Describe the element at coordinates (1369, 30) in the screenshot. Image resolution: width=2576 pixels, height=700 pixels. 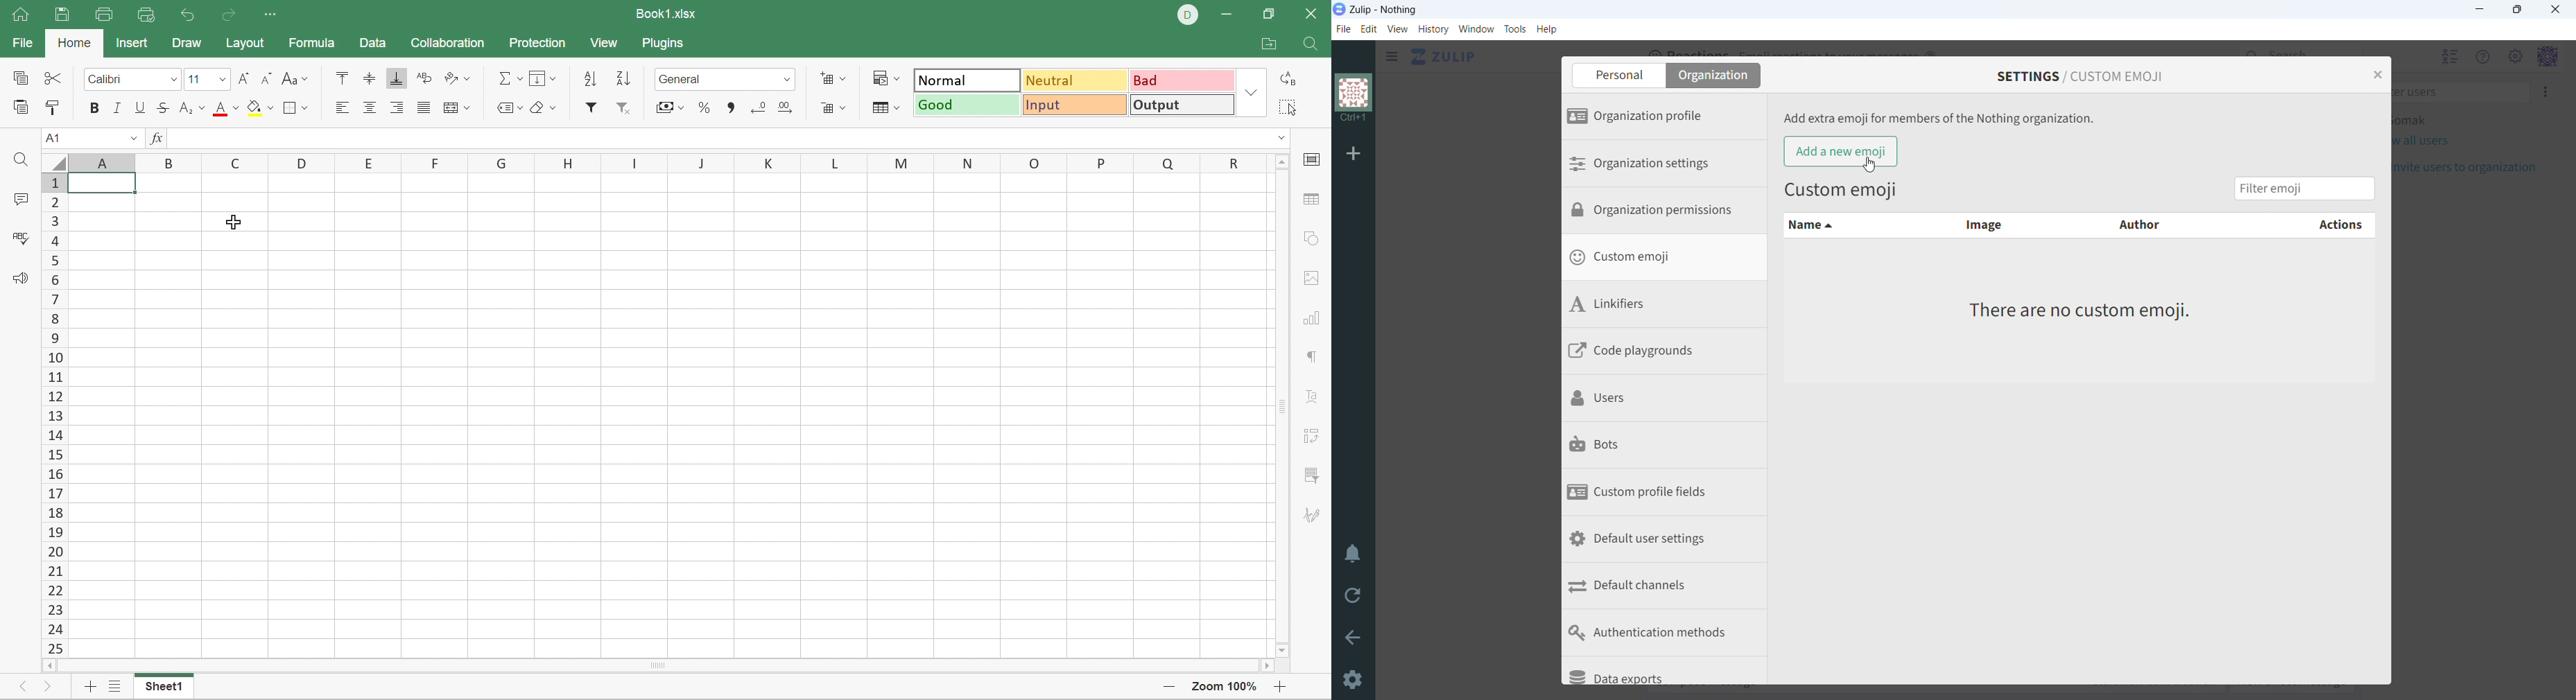
I see `edit` at that location.